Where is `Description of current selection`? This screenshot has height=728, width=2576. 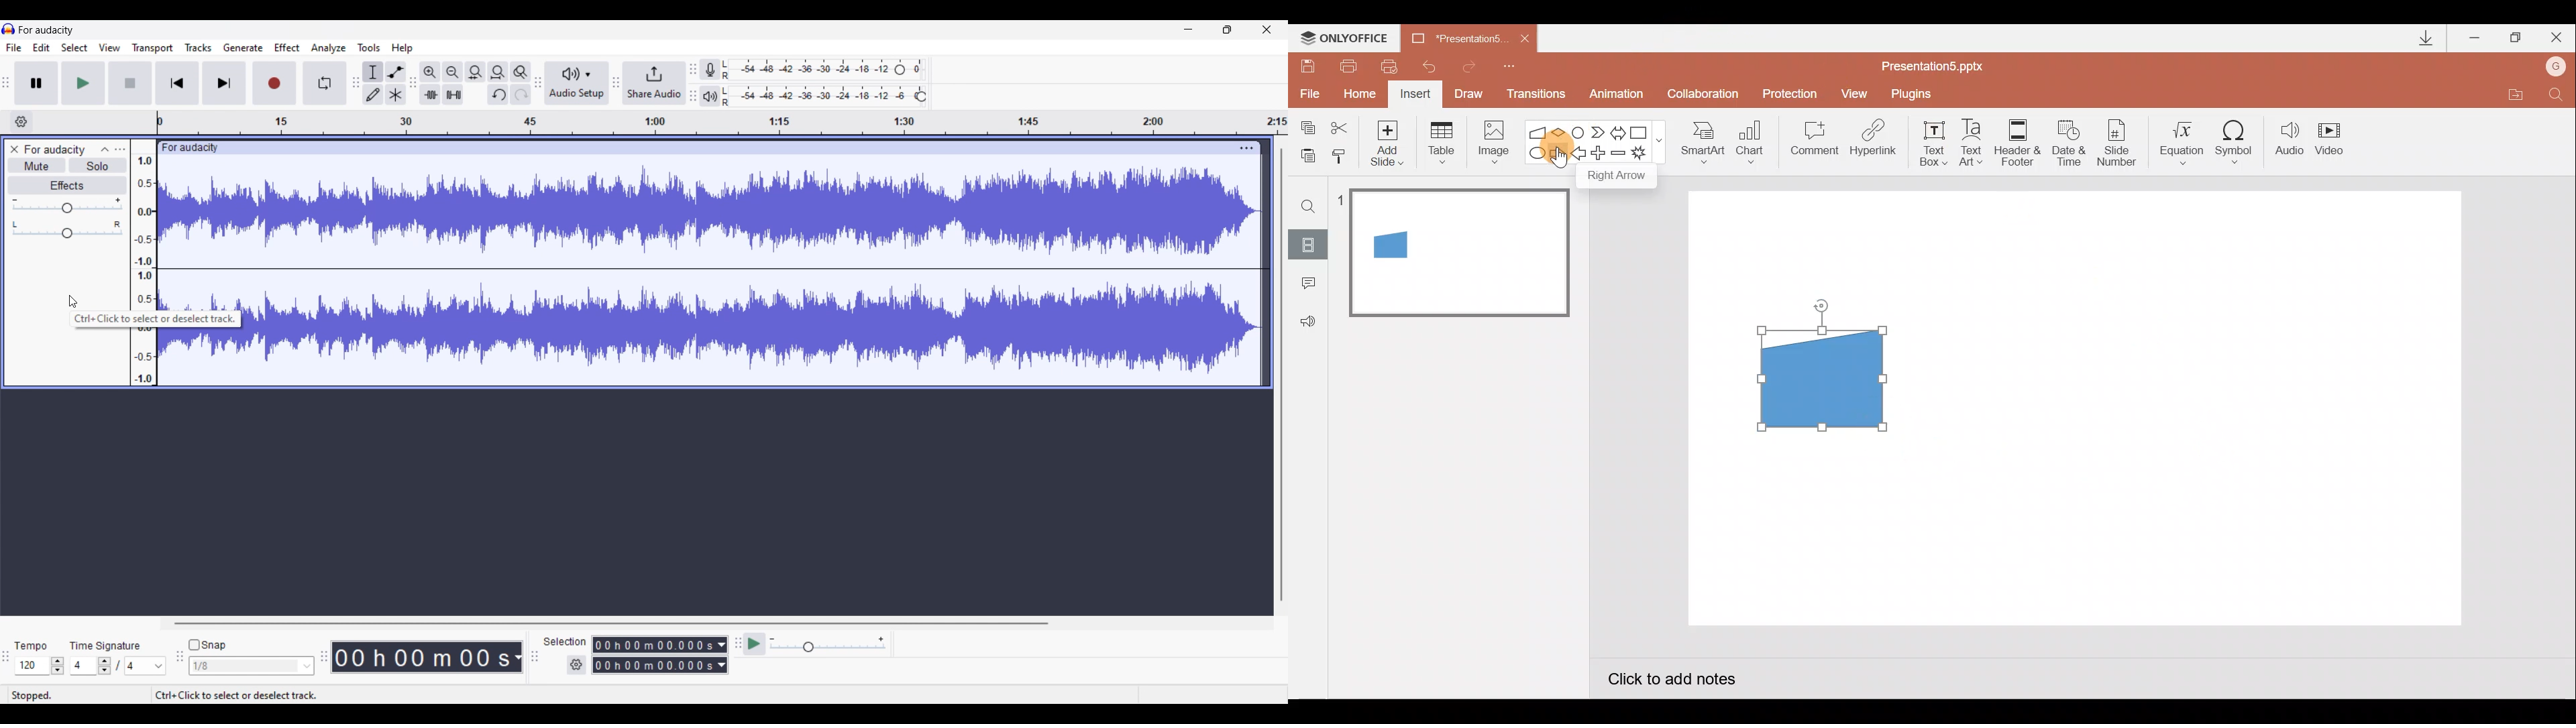
Description of current selection is located at coordinates (156, 319).